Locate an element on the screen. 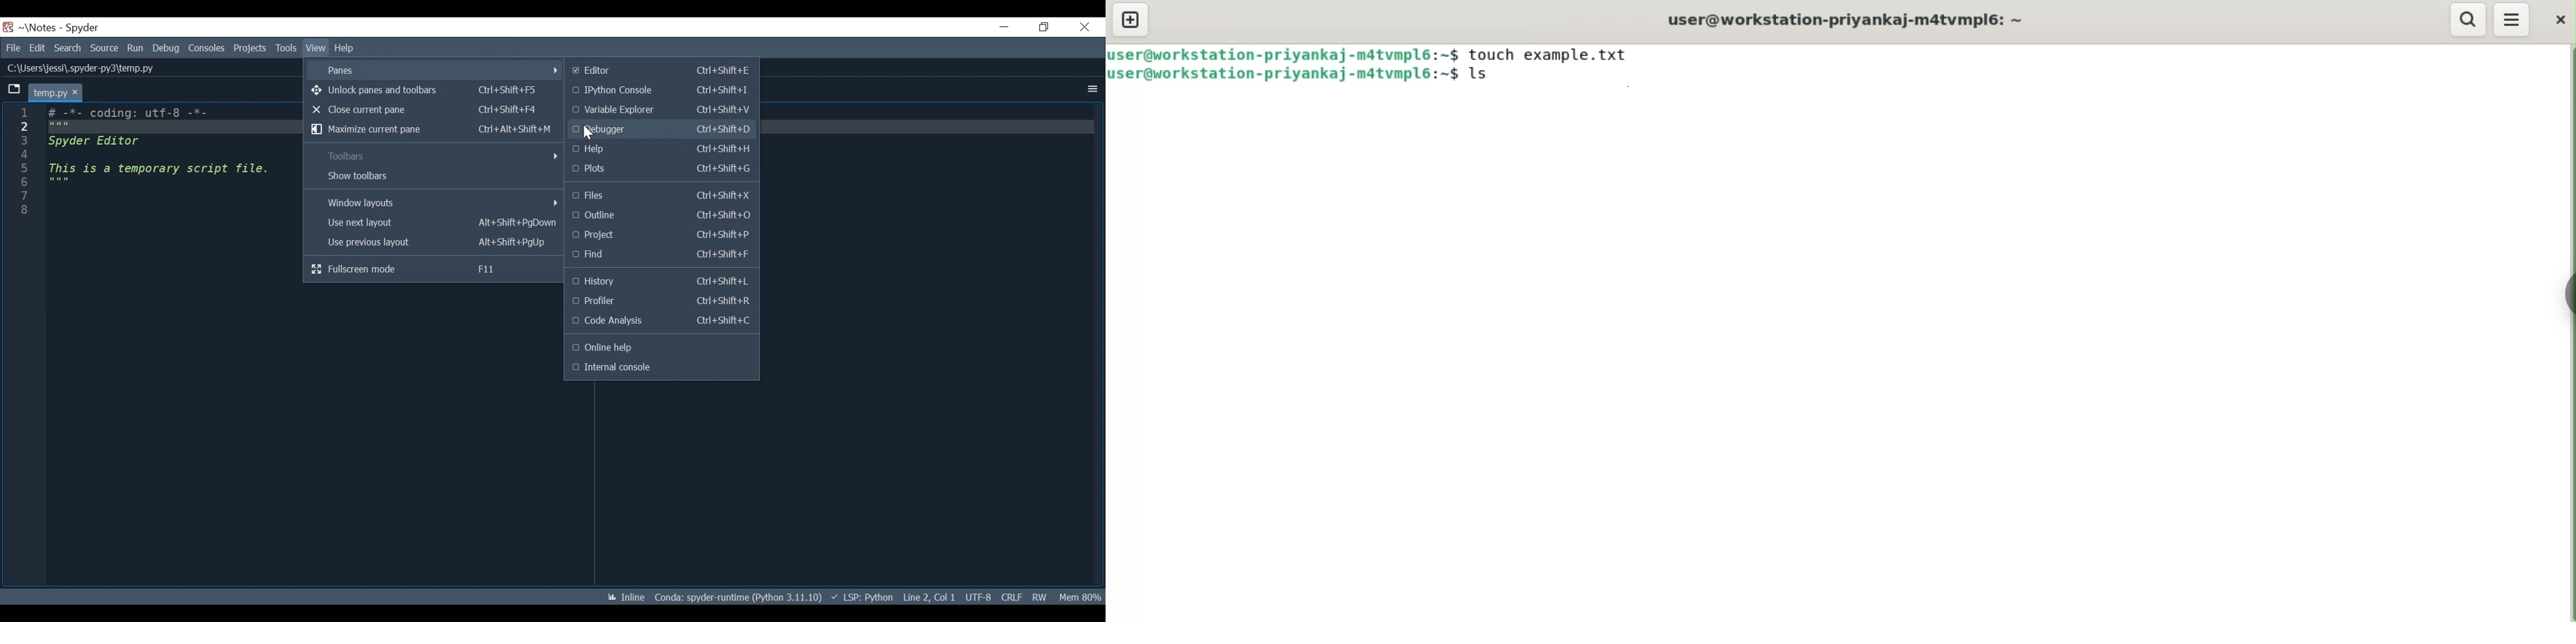 The image size is (2576, 644). Find is located at coordinates (661, 254).